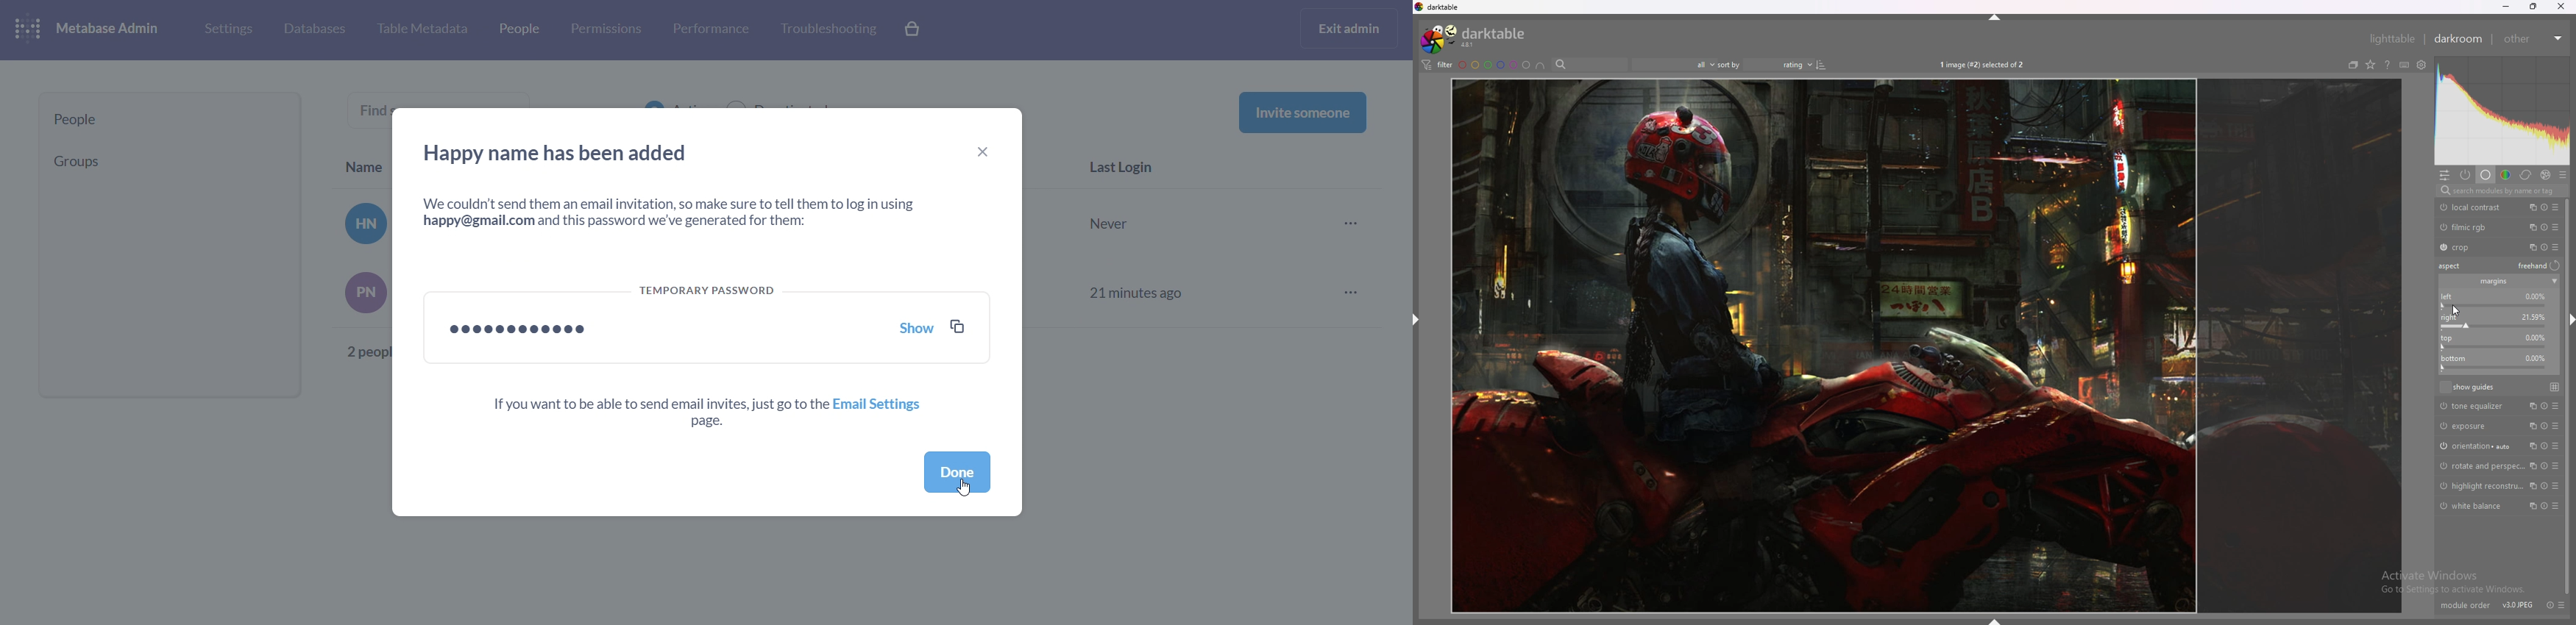 This screenshot has height=644, width=2576. What do you see at coordinates (2474, 425) in the screenshot?
I see `exposure` at bounding box center [2474, 425].